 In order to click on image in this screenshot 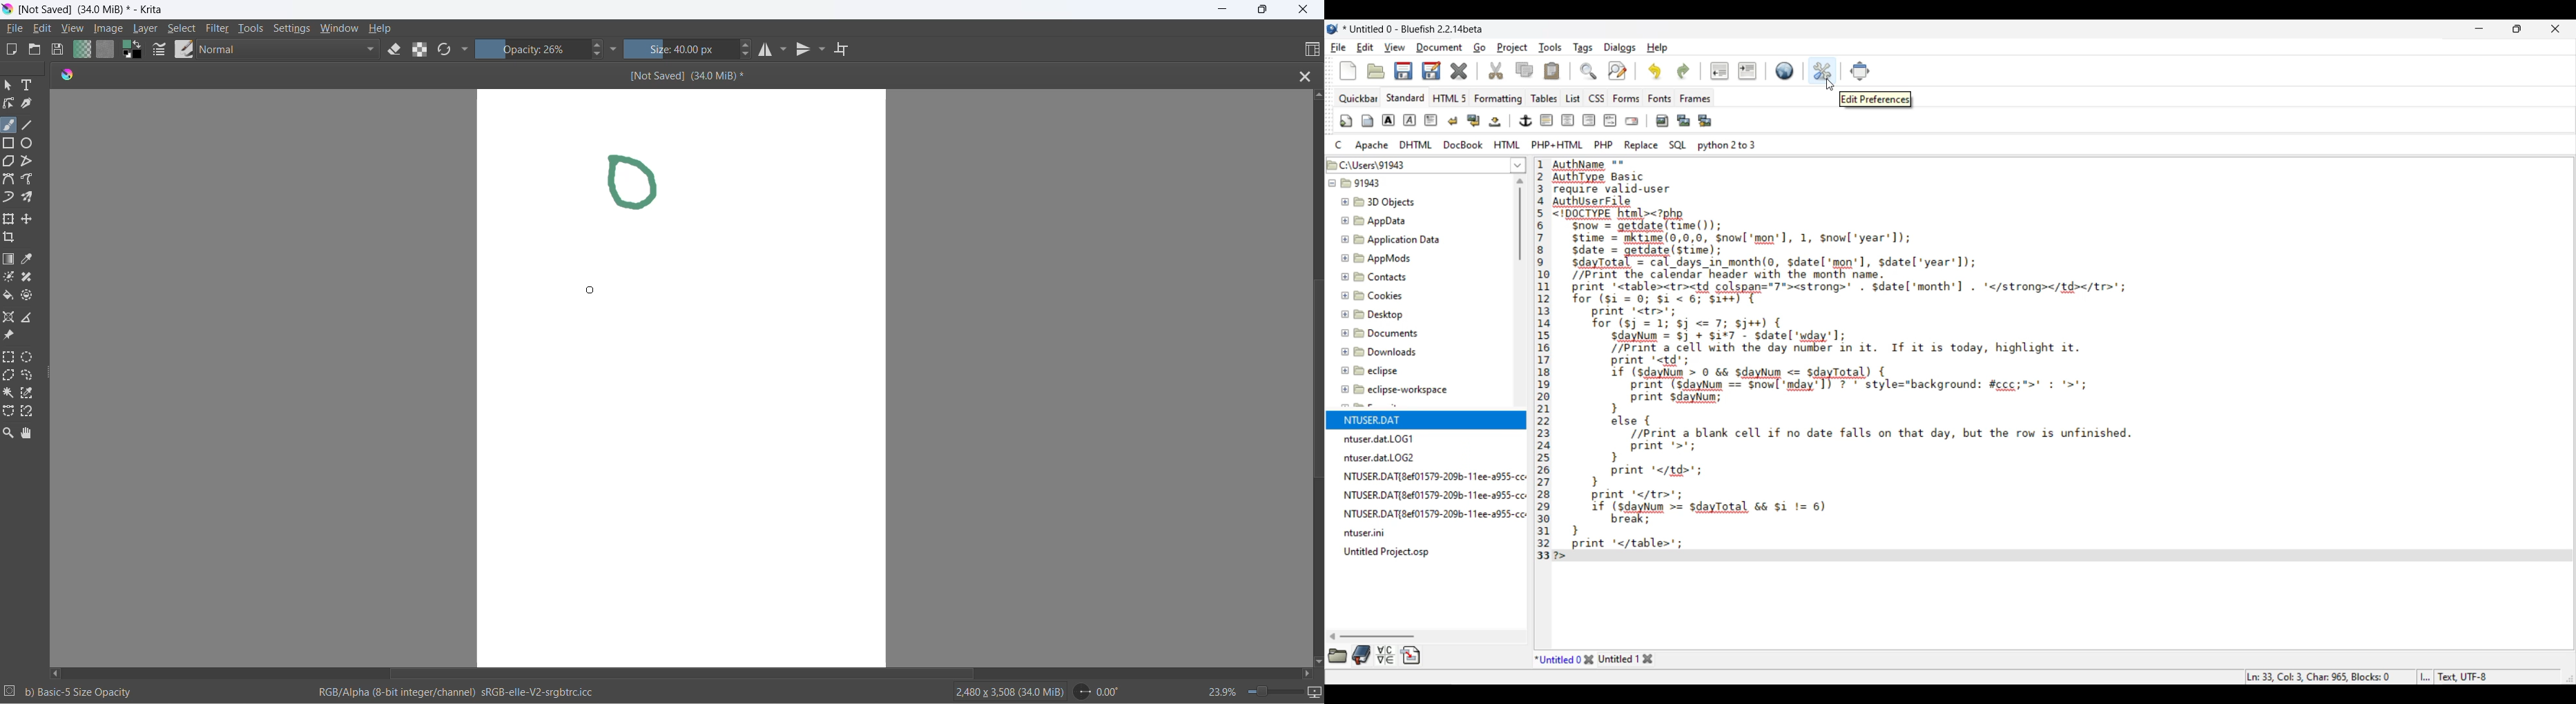, I will do `click(109, 29)`.